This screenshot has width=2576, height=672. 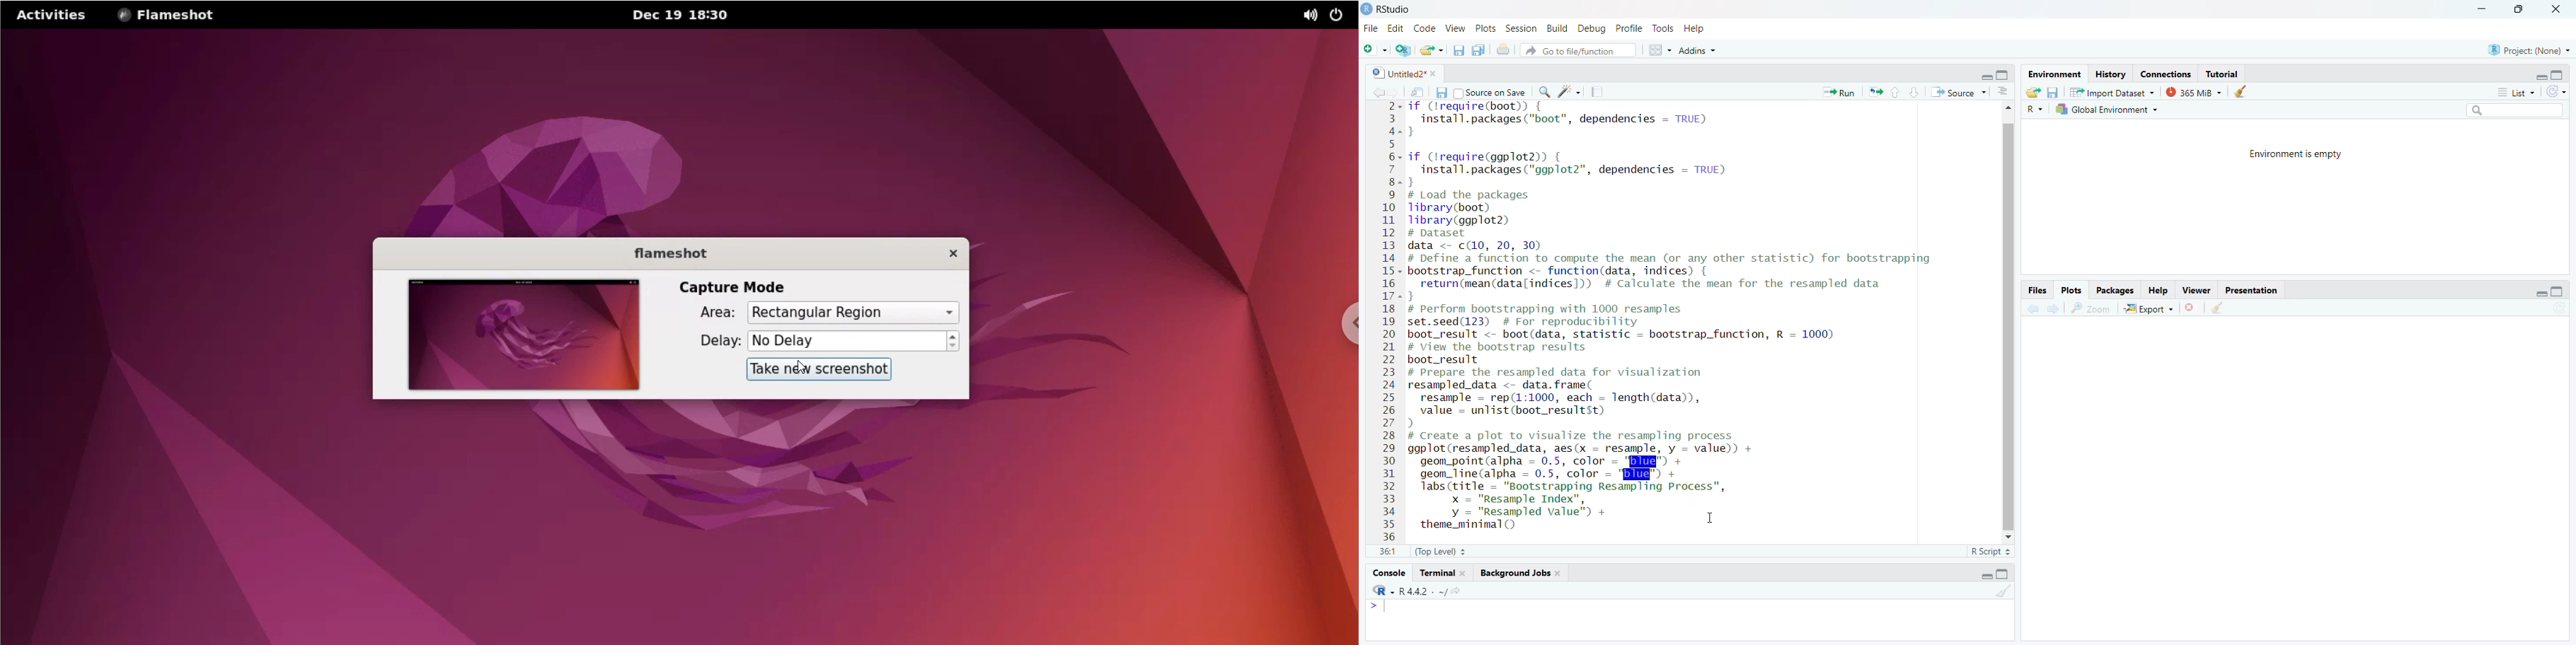 What do you see at coordinates (1680, 322) in the screenshot?
I see `install.packages ("boot", dependencies = TRUE)
}
if (lrequire(ggplot2)) {
install.packages("ggplot2", dependencies = TRUE)
3
# Load the packages
Tibrary(boot)
Tibrary(ggplot2)
# Dataset
data <- c(10, 20, 30)
# Define a function to compute the mean (or any other statistic) for bootstrapping
bootstrap_function <- function(data, indices) {
return(mean(datalindices])) # Calculate the mean for the resampled data
3
# perform bootstrapping with 1000 resamples
set.seed(123) # For reproducibility
boot_result <- boot(data, statistic = bootstrap_function, R = 1000)
# View the bootstrap results
boot_result
# Prepare the resampled data for visualization
resampled_data <- data. frame(
resample = rep(1:1000, each = Tlength(data)),
value = unlist(boot_resultst)
)
# Create a plot to visualize the resampling process
ggplot(resampled_data, aes(x = resample, y = value)) +
geom_point(alpha = 0.5, color =" |") +
geom_line(alpha = 0.5, color = " I") +
Tabs(title = "Bootstrapping Resampling Process",
x = "Resample Index",
y = "Resampled value") + 1
theme_minimal ()` at bounding box center [1680, 322].